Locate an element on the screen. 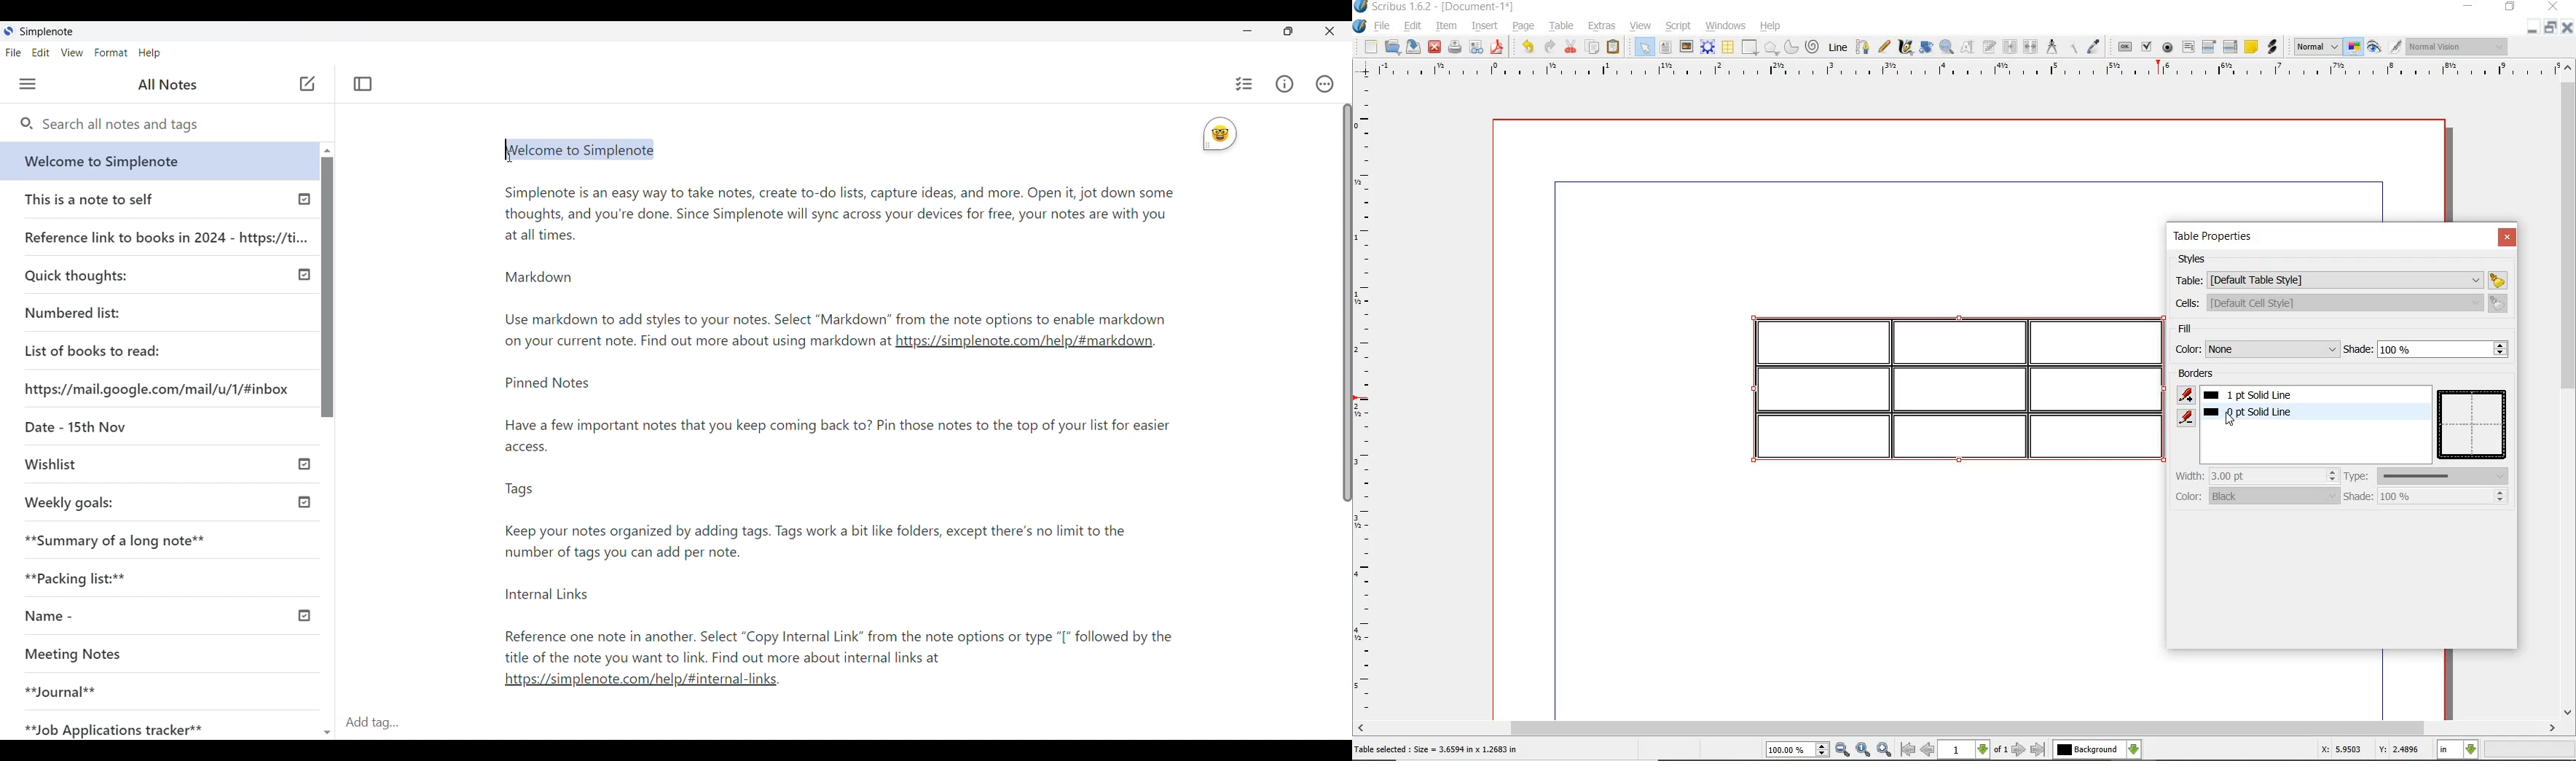  MINIMIZE is located at coordinates (2467, 7).